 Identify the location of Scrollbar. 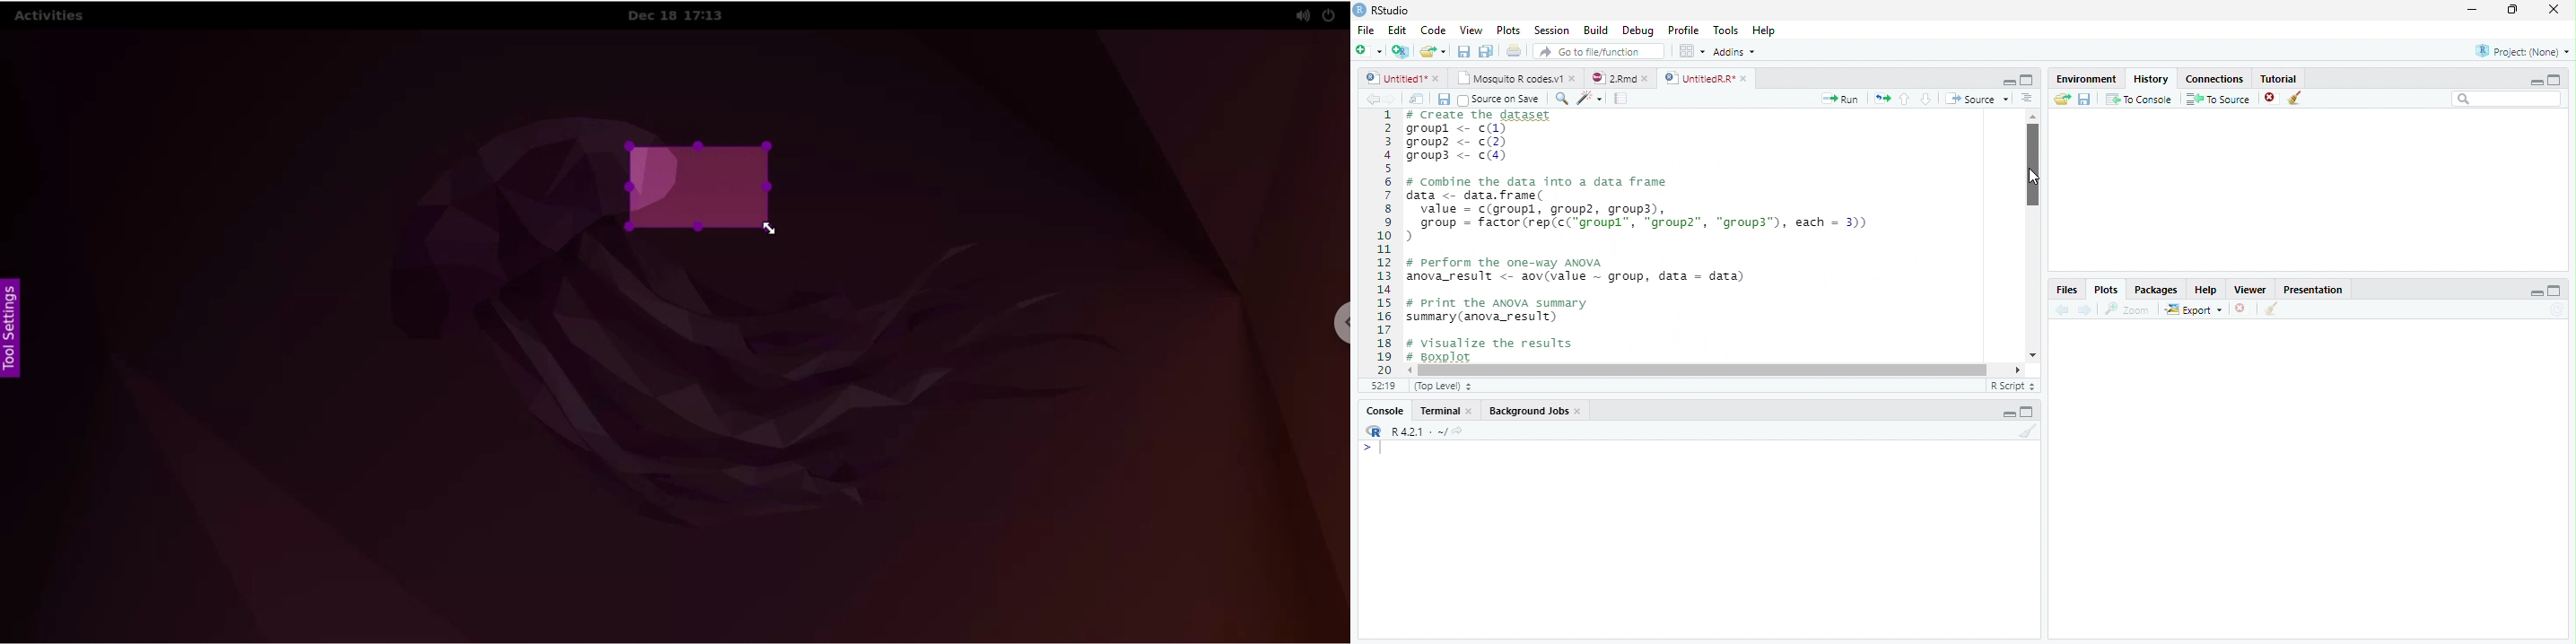
(1716, 369).